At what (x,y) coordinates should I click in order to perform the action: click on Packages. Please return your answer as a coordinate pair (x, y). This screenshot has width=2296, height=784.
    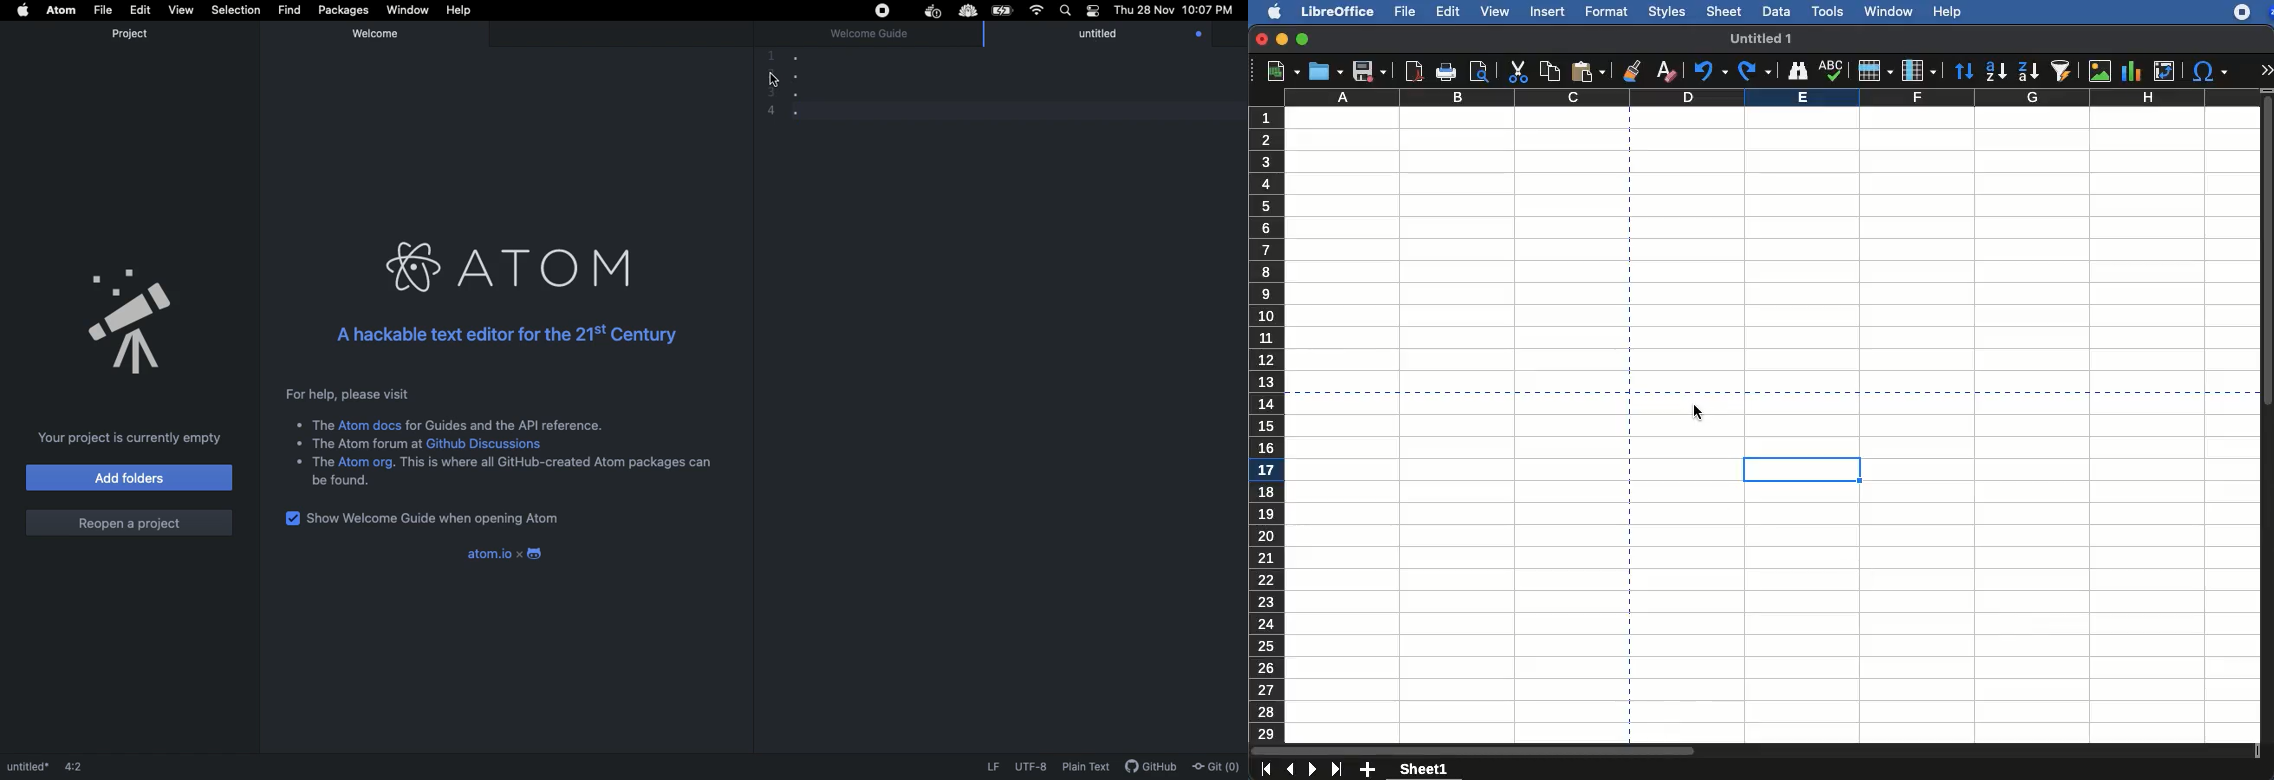
    Looking at the image, I should click on (341, 10).